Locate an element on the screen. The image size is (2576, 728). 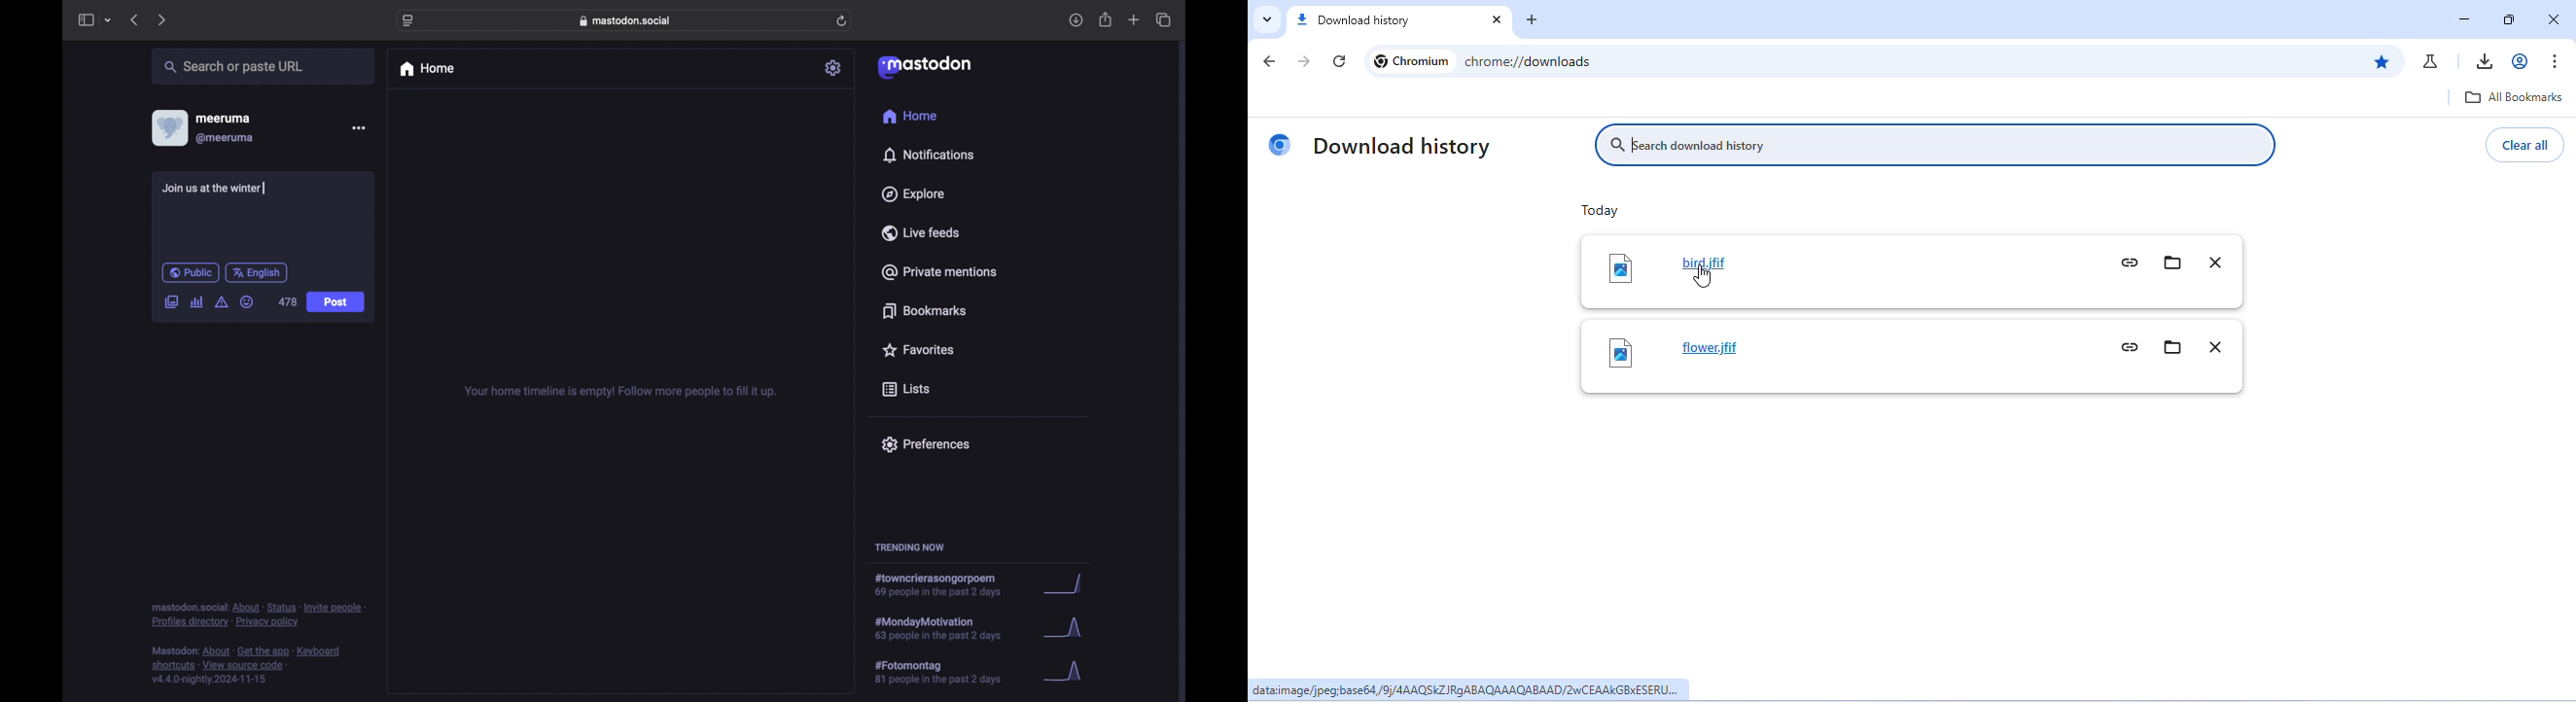
color change in go back is located at coordinates (1272, 61).